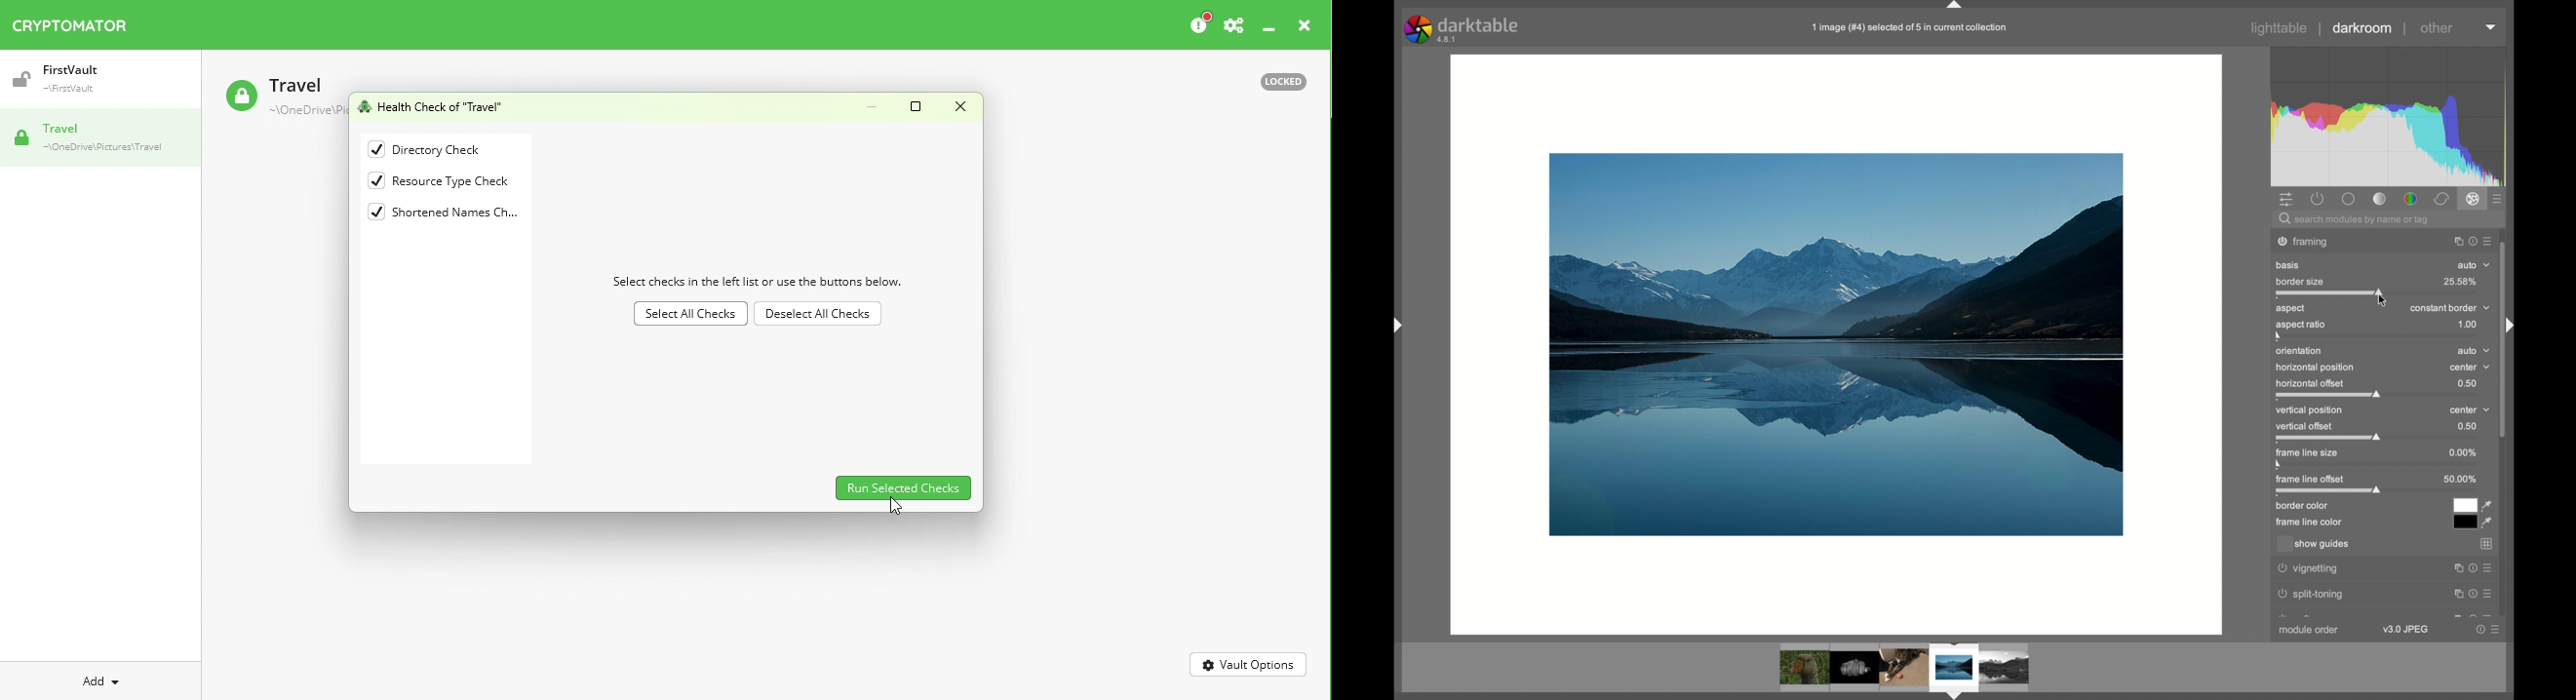  I want to click on color picker, so click(2488, 524).